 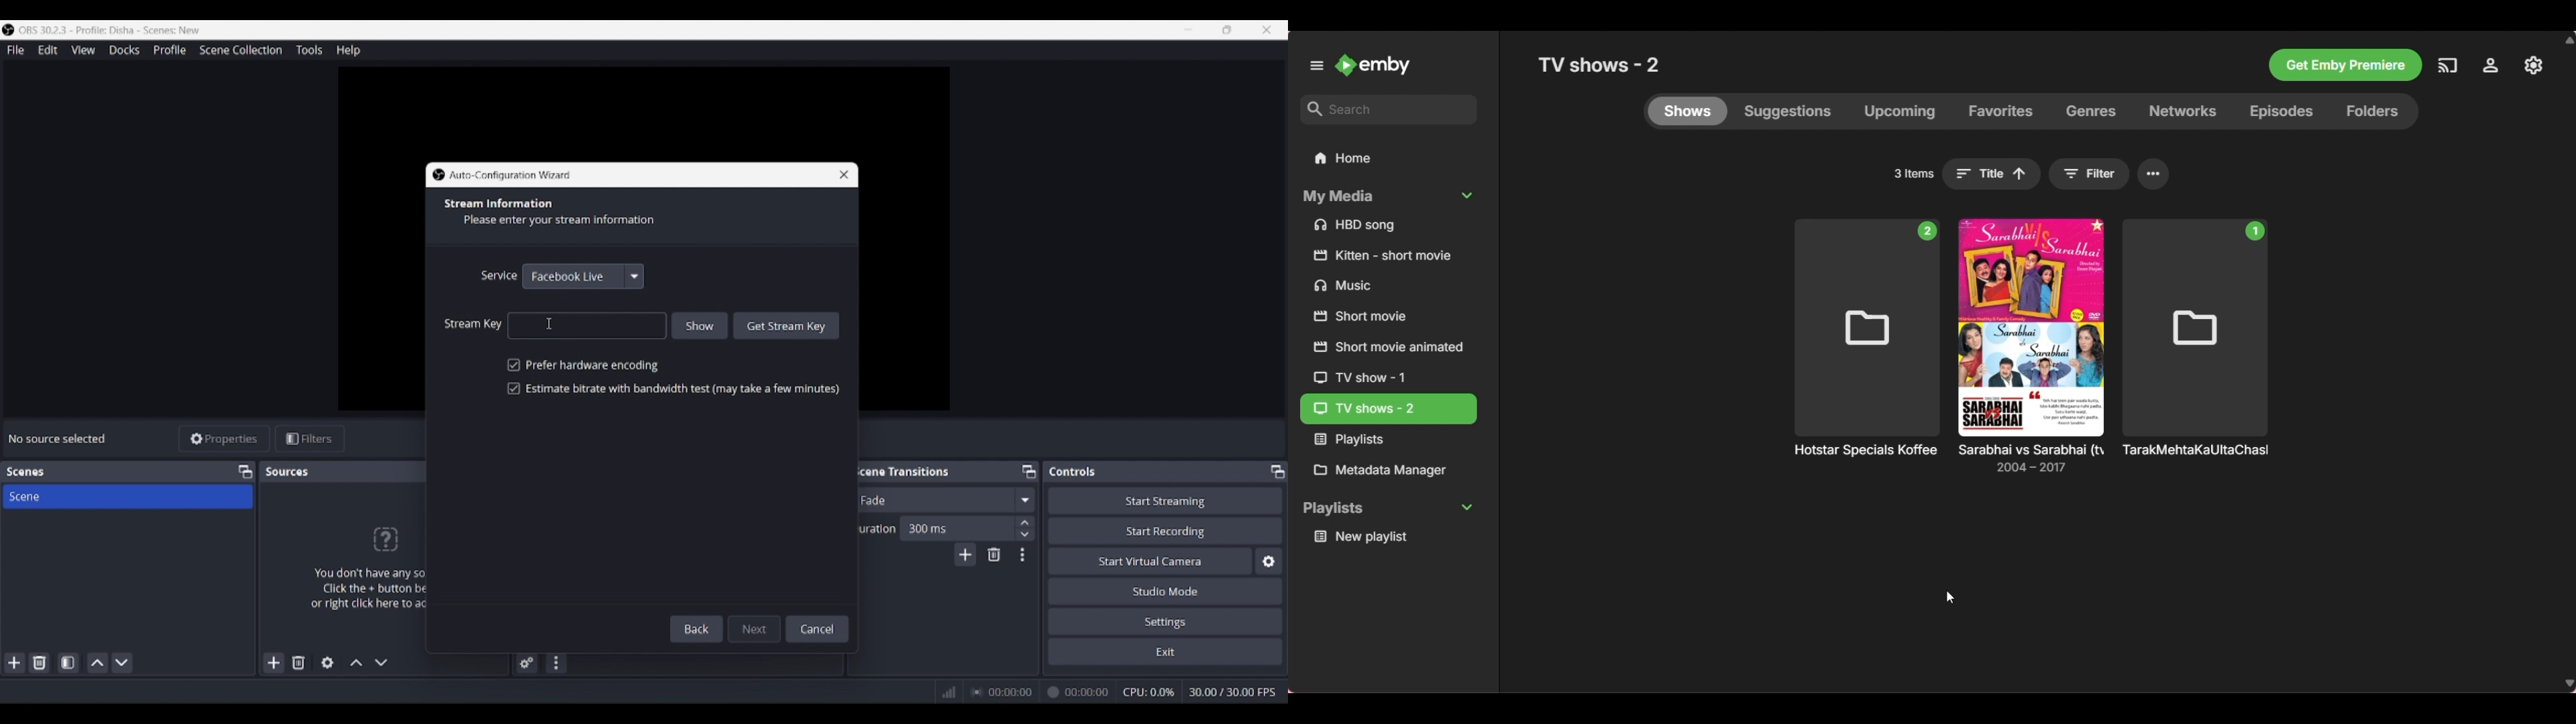 What do you see at coordinates (1024, 499) in the screenshot?
I see `Fade options` at bounding box center [1024, 499].